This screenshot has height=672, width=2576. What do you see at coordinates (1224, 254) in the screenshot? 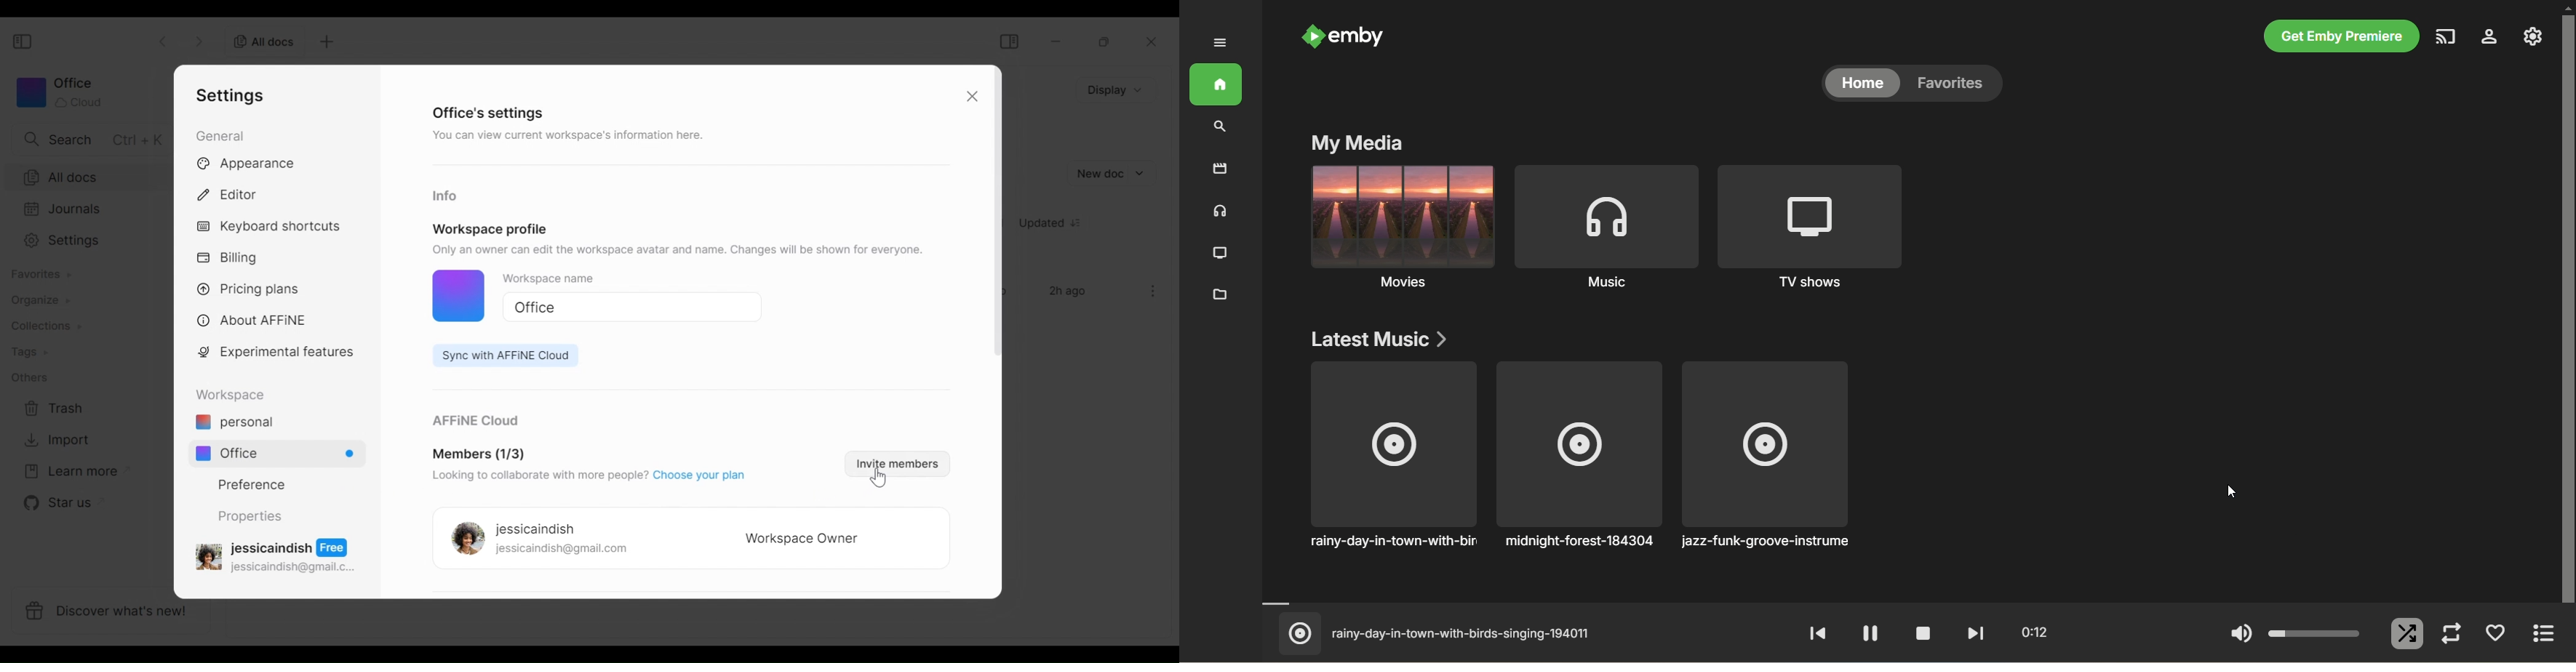
I see `TV shows` at bounding box center [1224, 254].